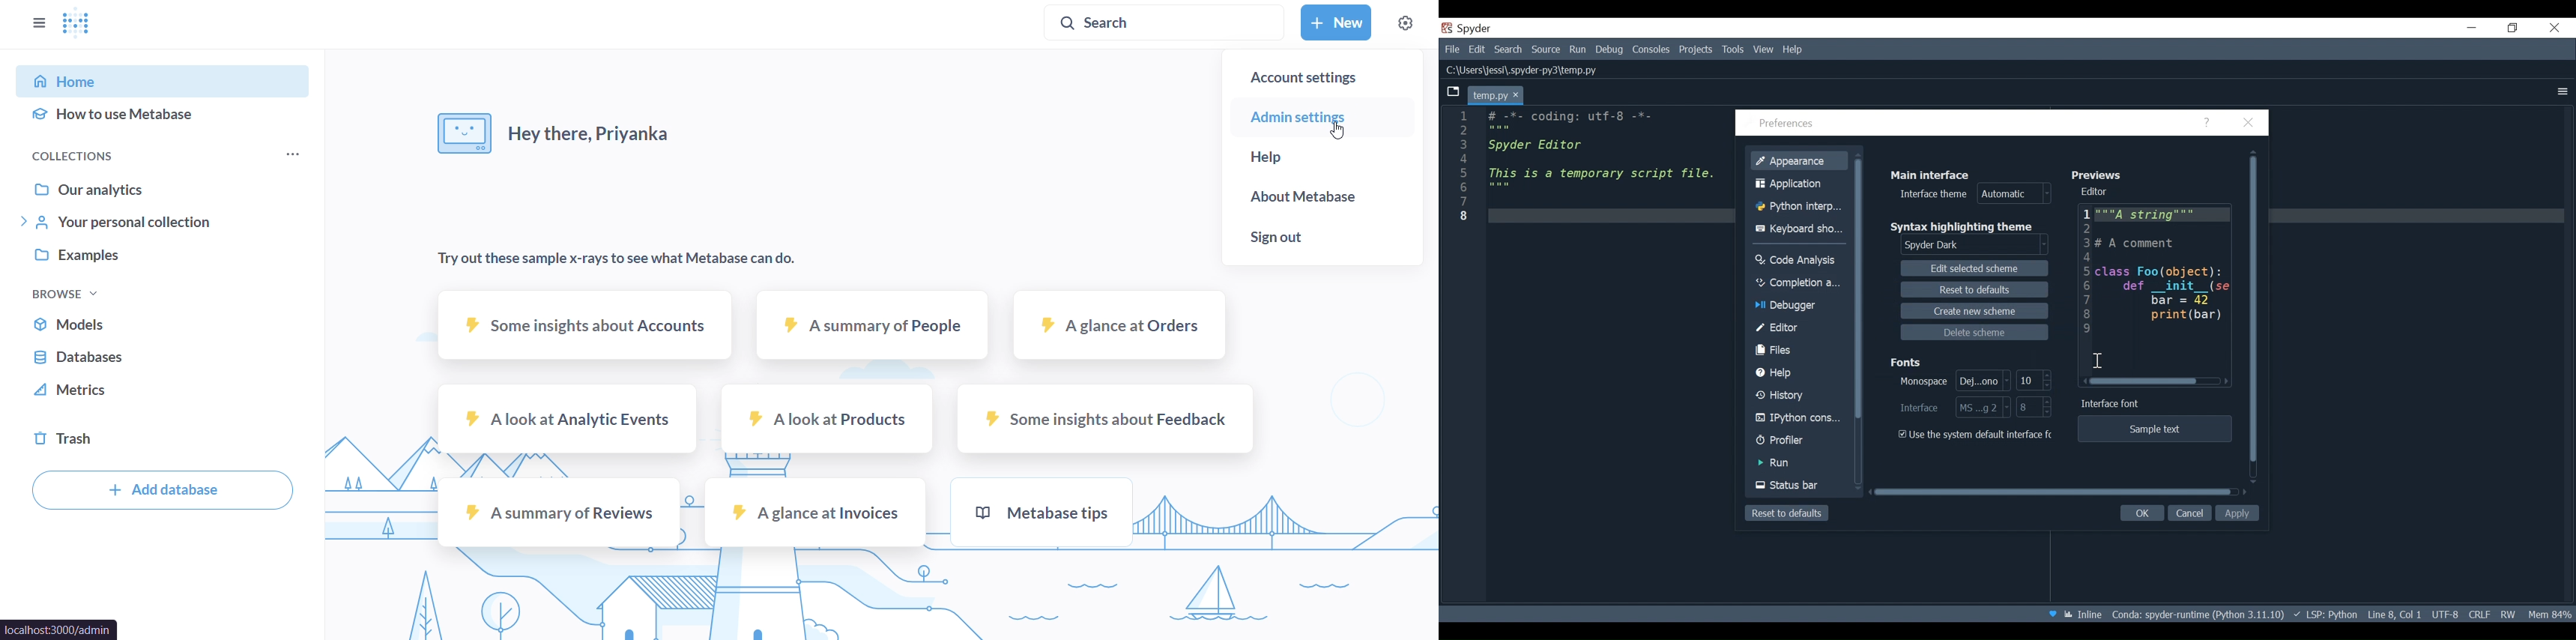  I want to click on Spyder Desktop Icon, so click(1469, 28).